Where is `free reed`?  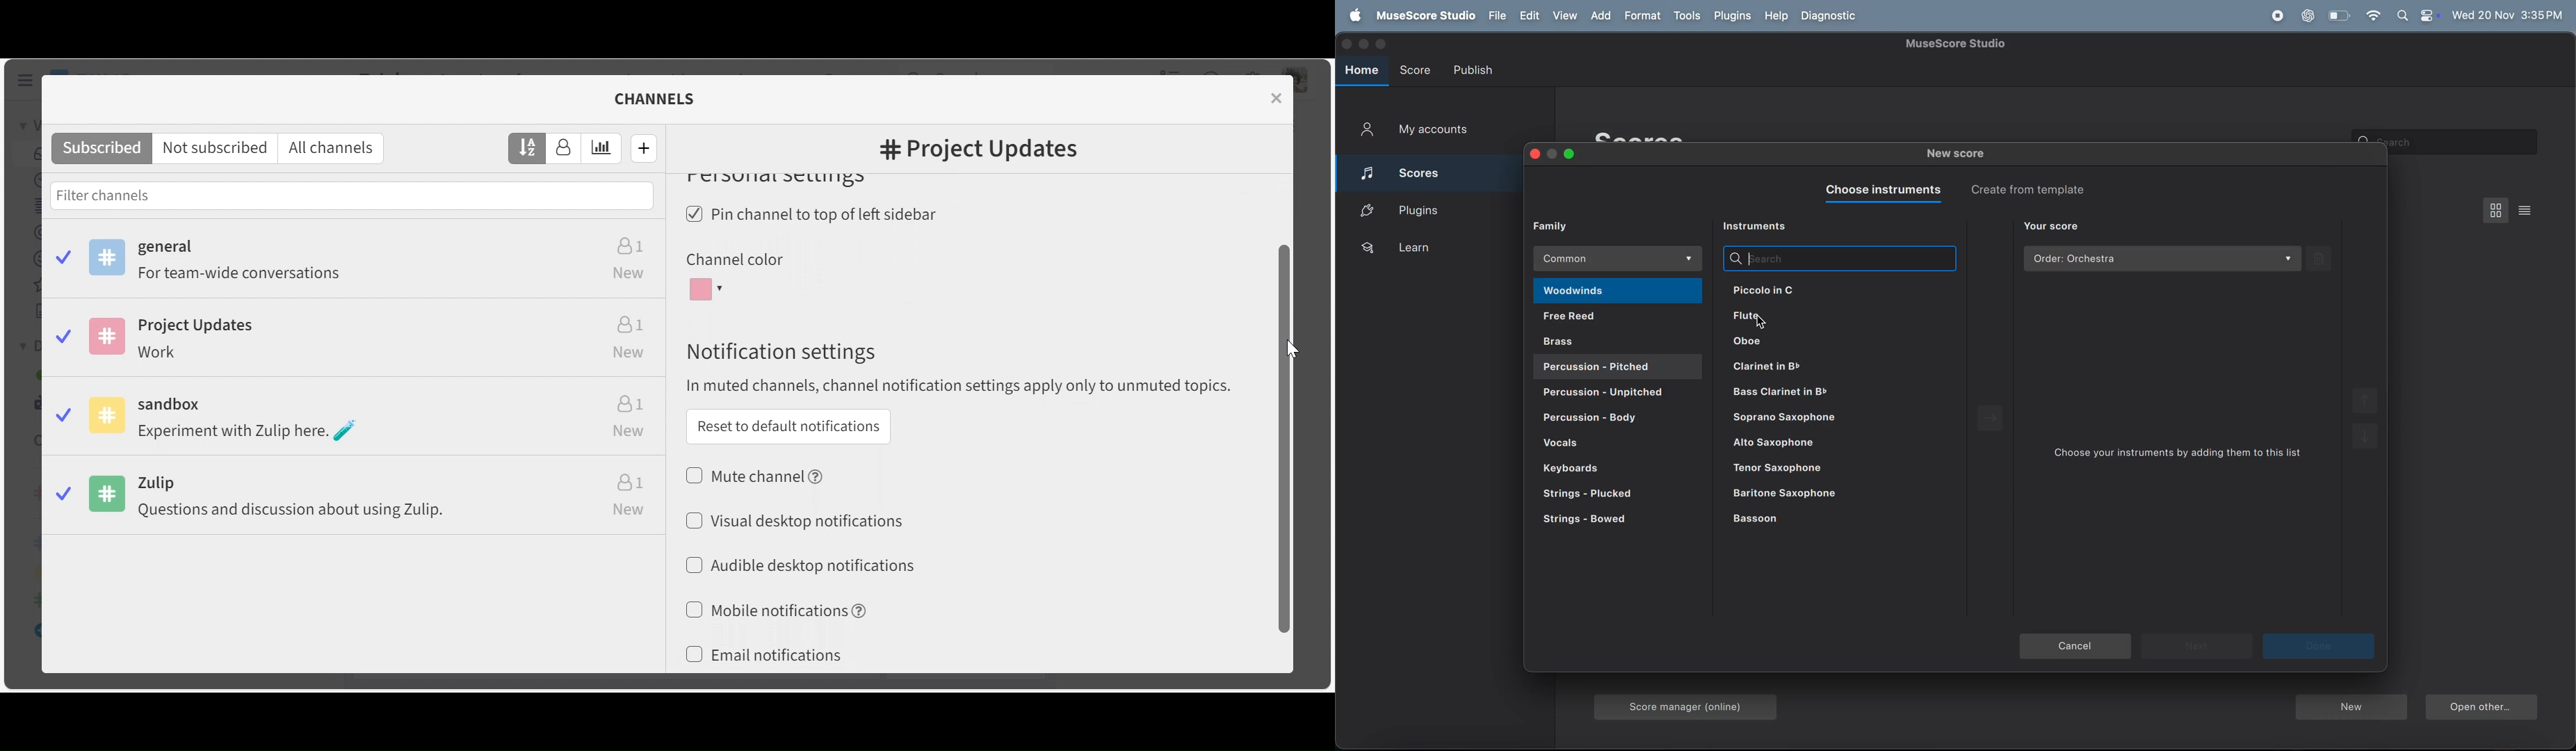
free reed is located at coordinates (1616, 318).